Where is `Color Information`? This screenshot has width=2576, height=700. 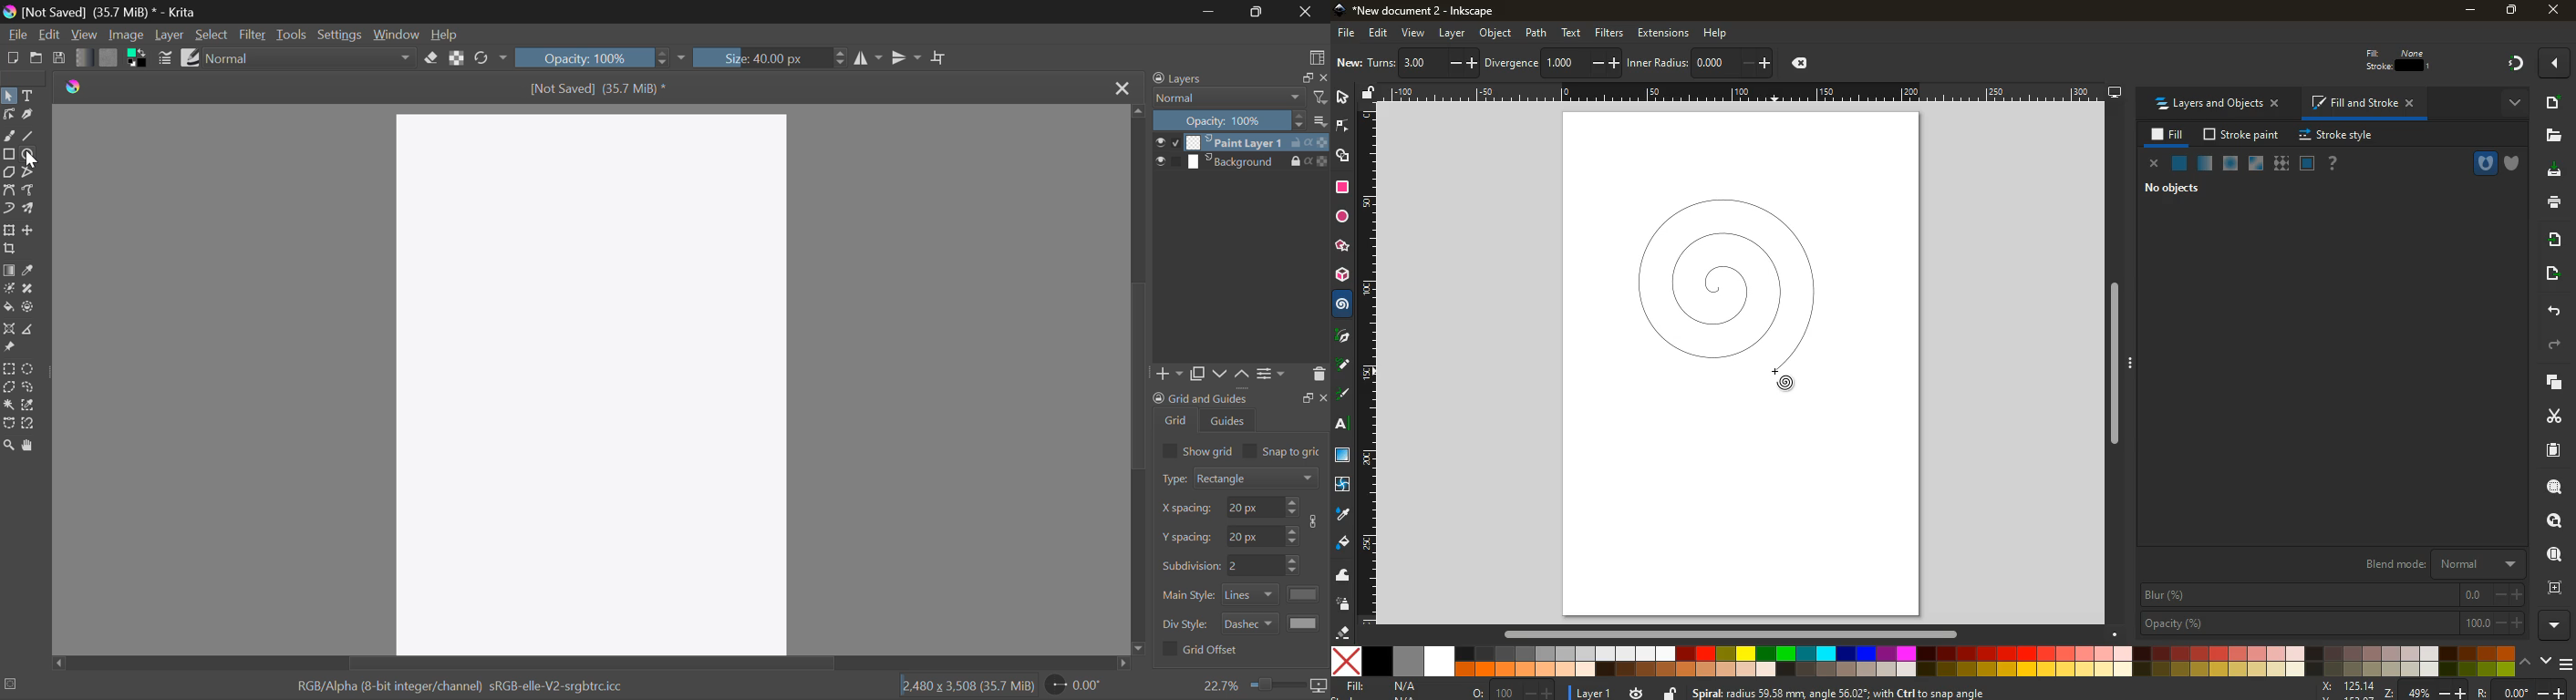 Color Information is located at coordinates (455, 688).